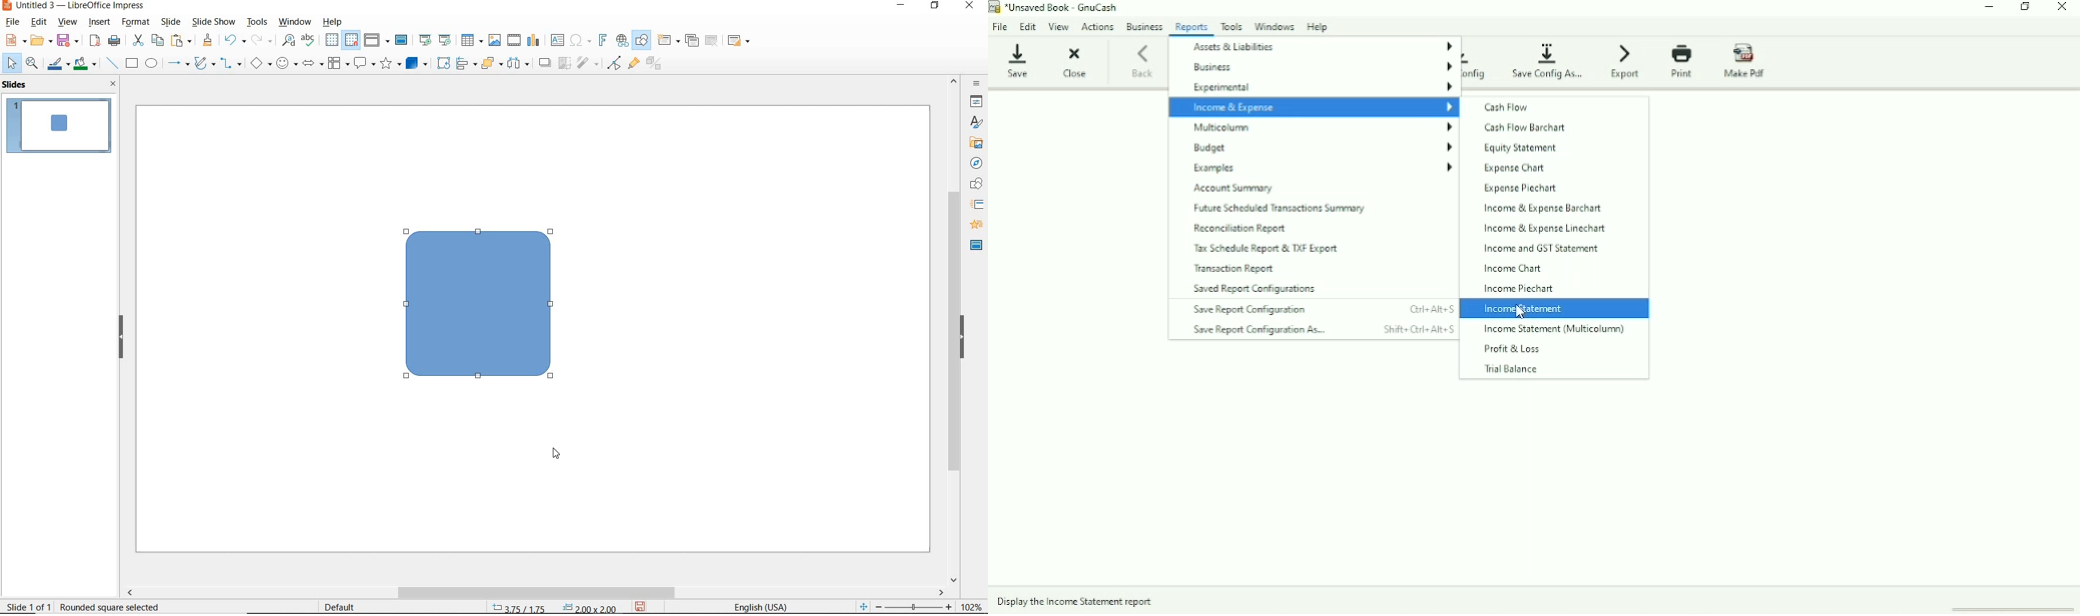 The width and height of the screenshot is (2100, 616). What do you see at coordinates (906, 606) in the screenshot?
I see `zoom out or zoom in` at bounding box center [906, 606].